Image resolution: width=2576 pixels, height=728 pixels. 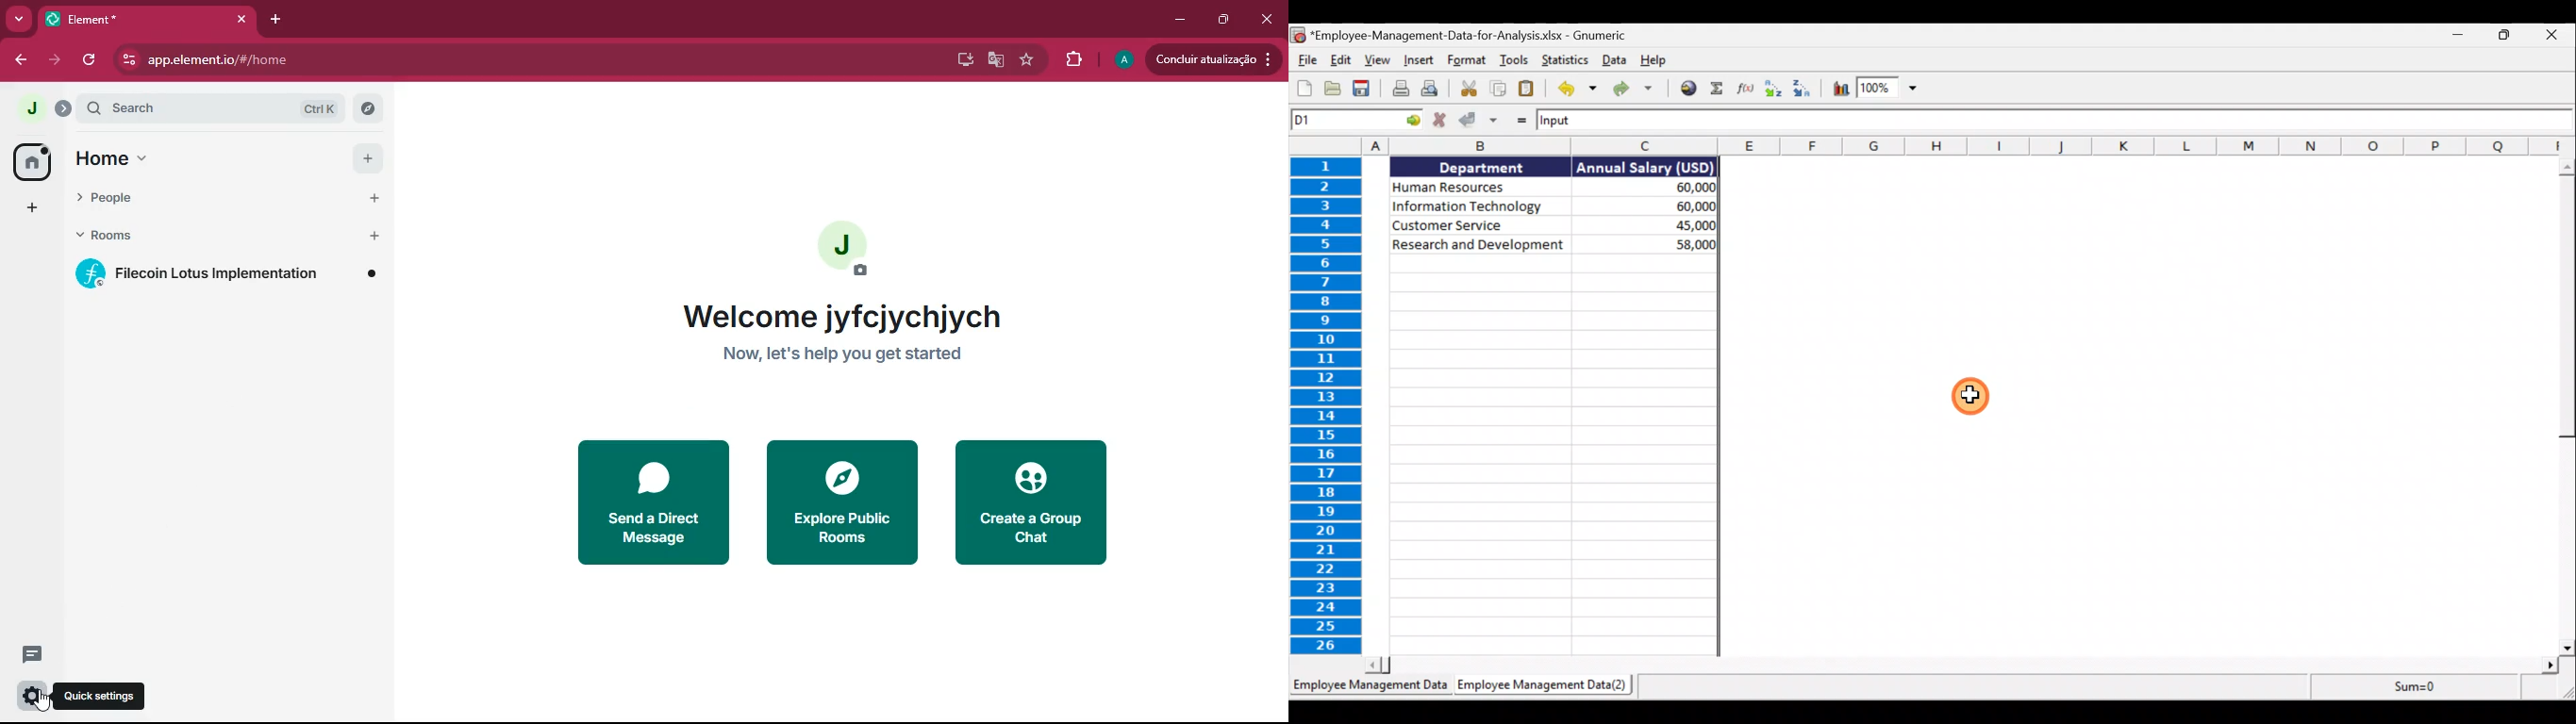 I want to click on extensions, so click(x=1075, y=59).